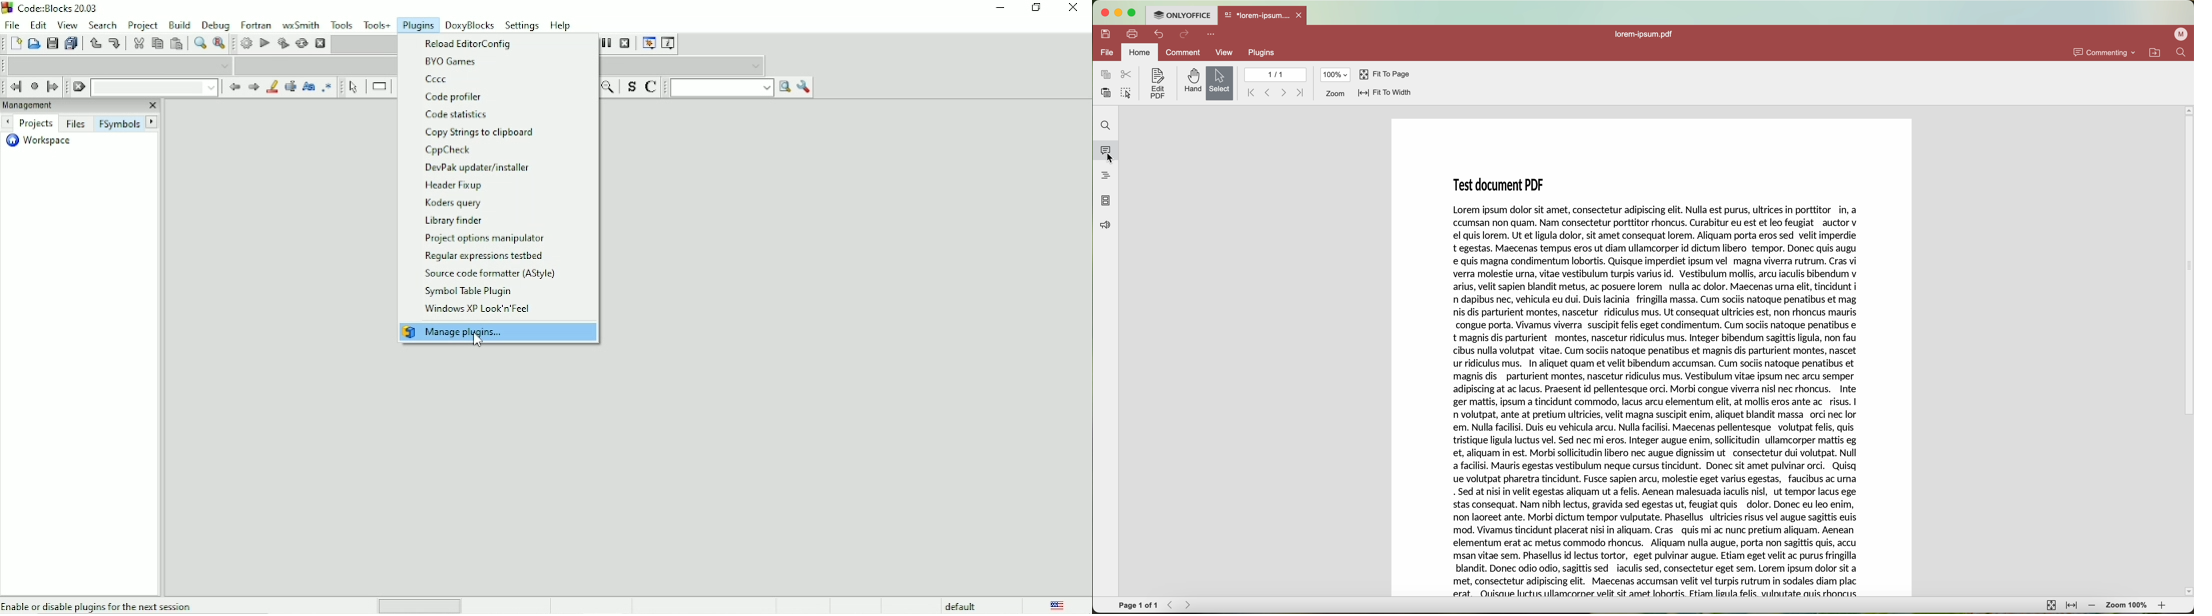  What do you see at coordinates (1275, 92) in the screenshot?
I see `navigate arrows` at bounding box center [1275, 92].